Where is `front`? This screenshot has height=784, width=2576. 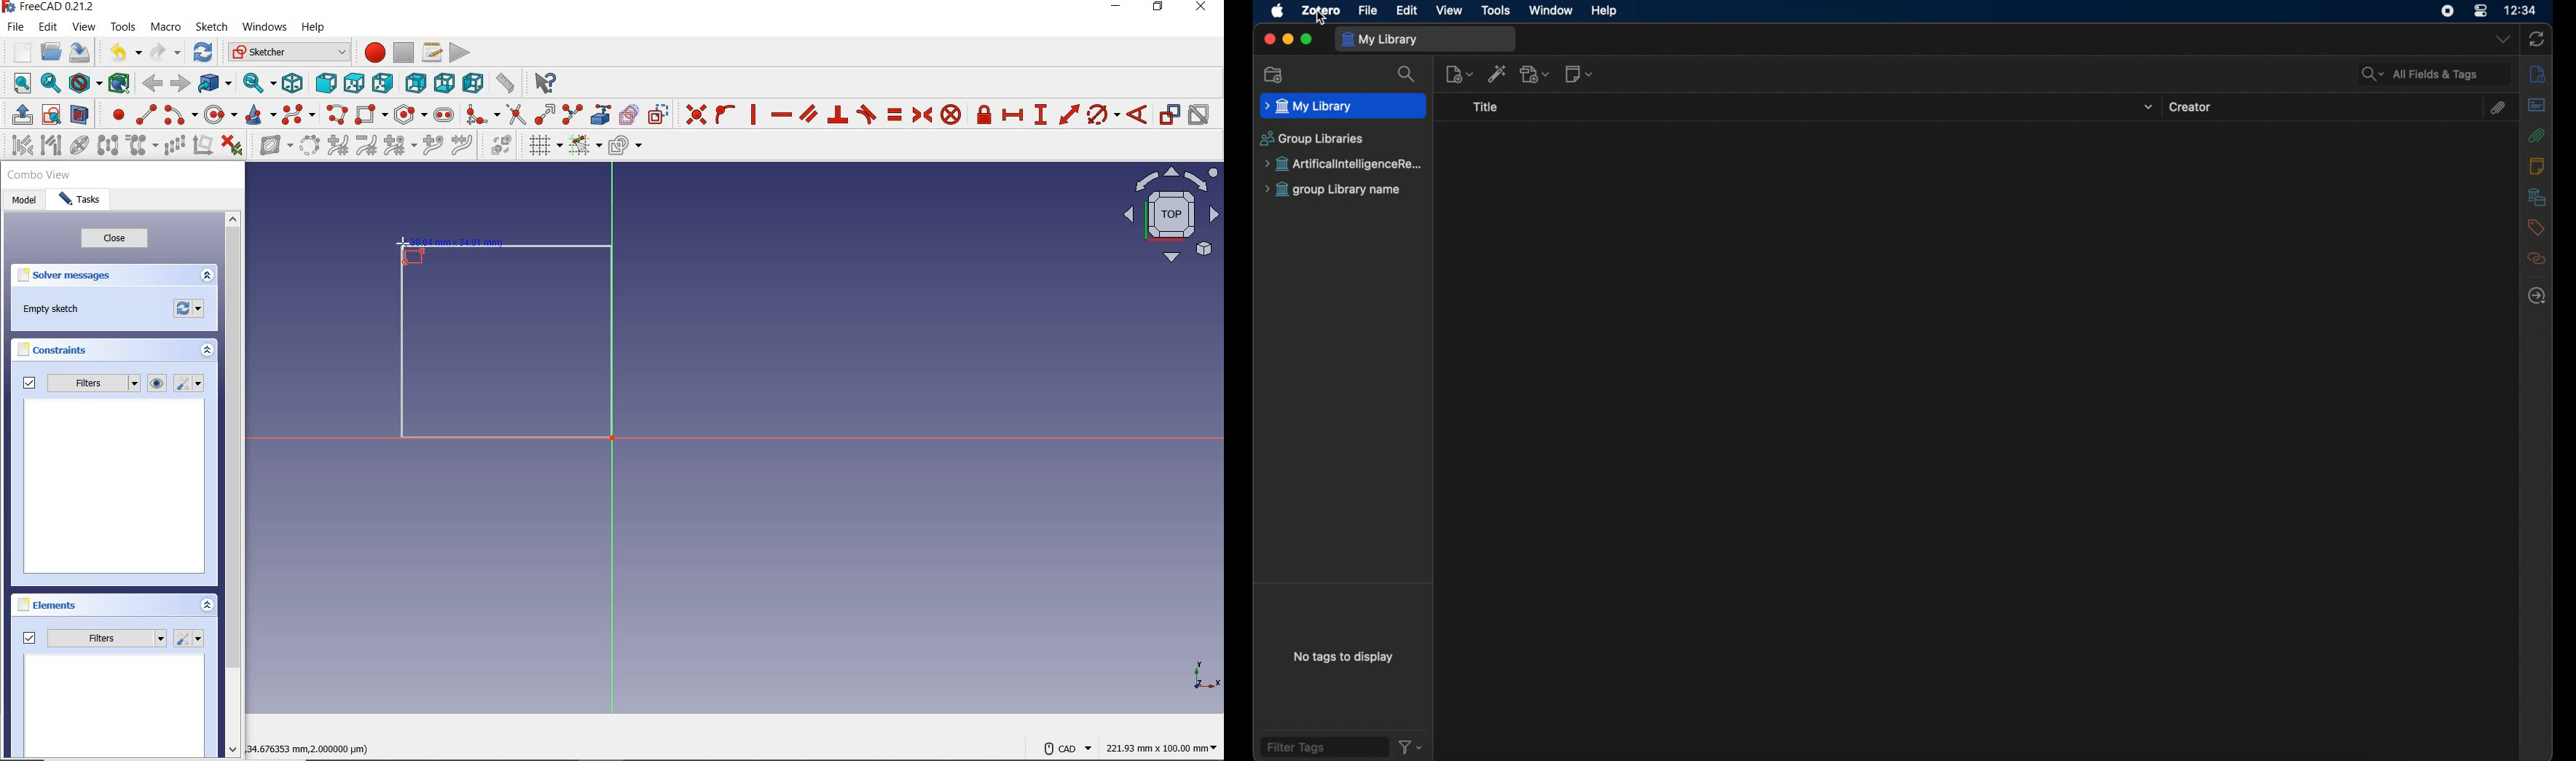 front is located at coordinates (326, 85).